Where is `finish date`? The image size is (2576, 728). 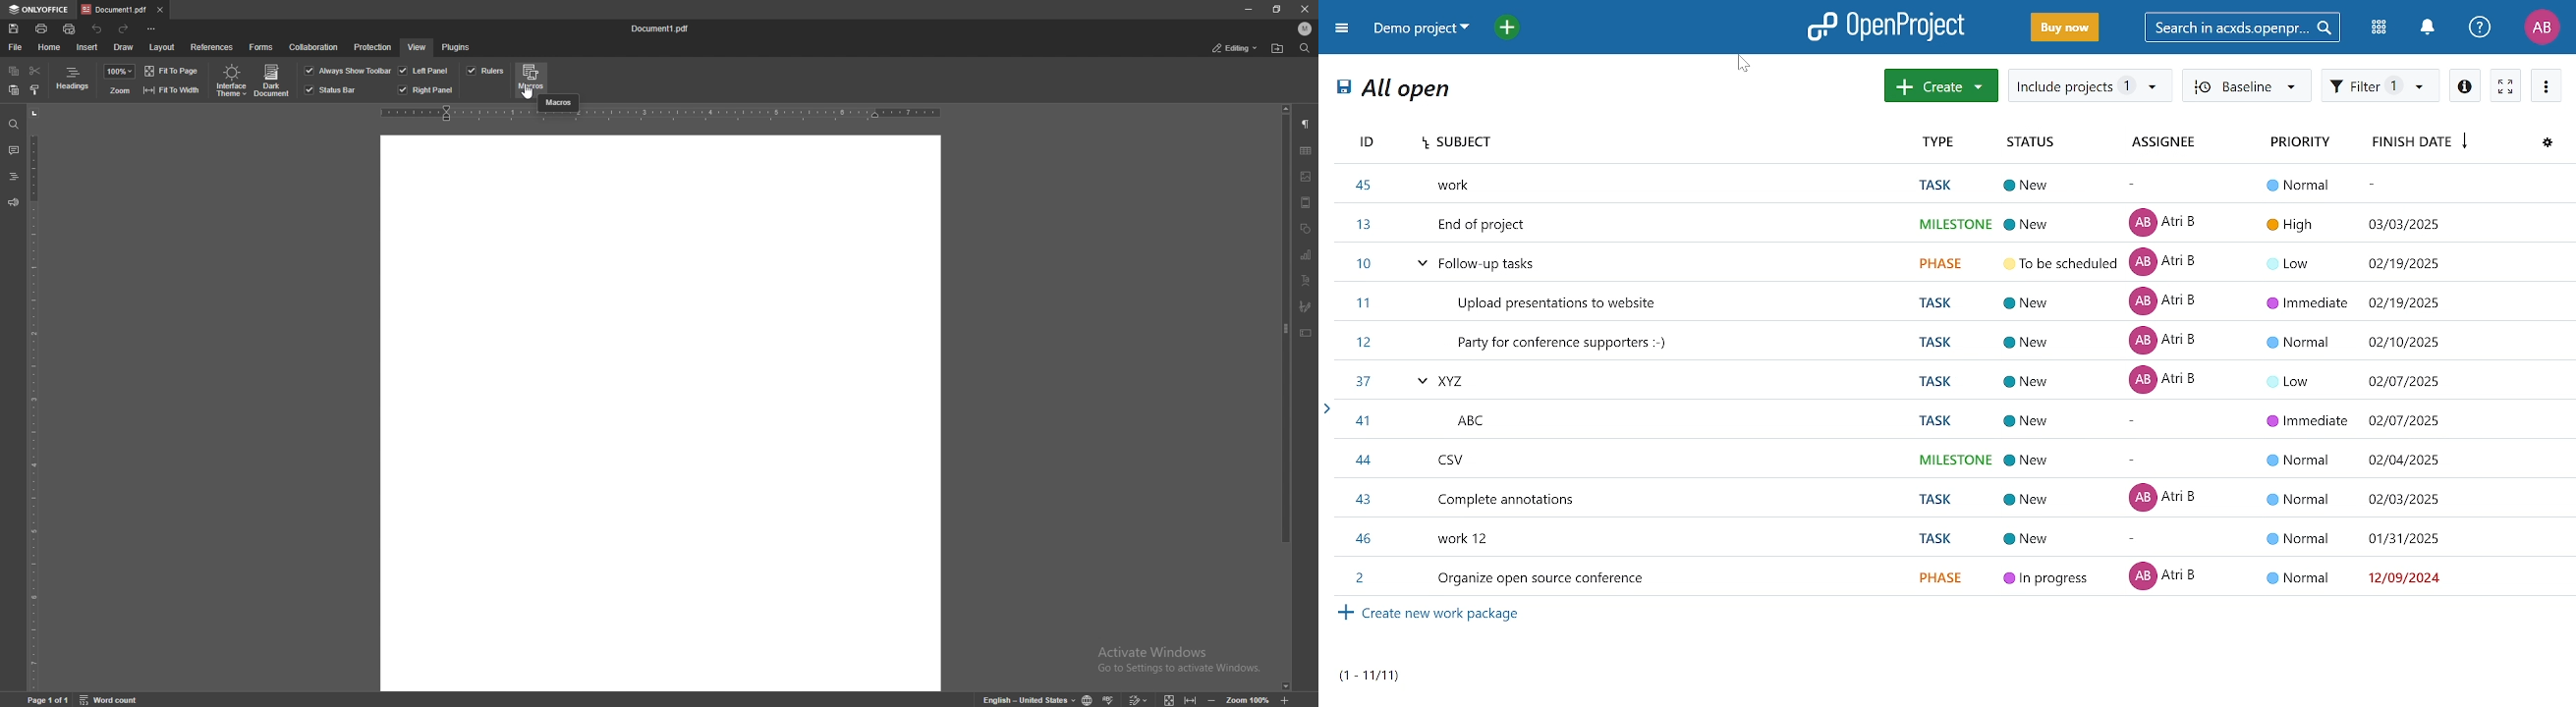 finish date is located at coordinates (2419, 142).